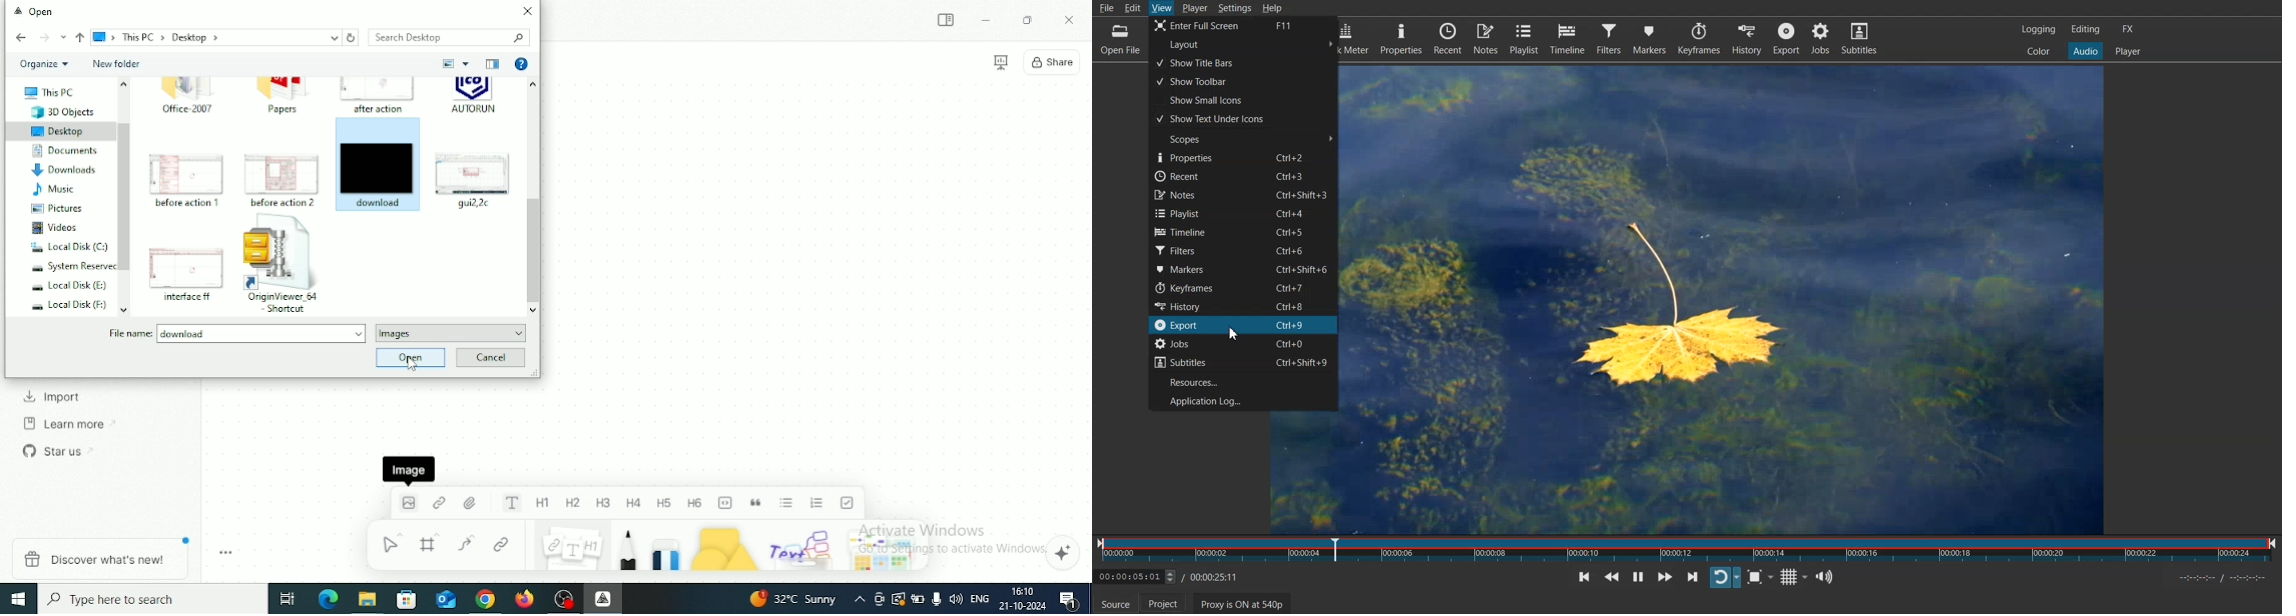 The width and height of the screenshot is (2296, 616). What do you see at coordinates (2040, 29) in the screenshot?
I see `Logging` at bounding box center [2040, 29].